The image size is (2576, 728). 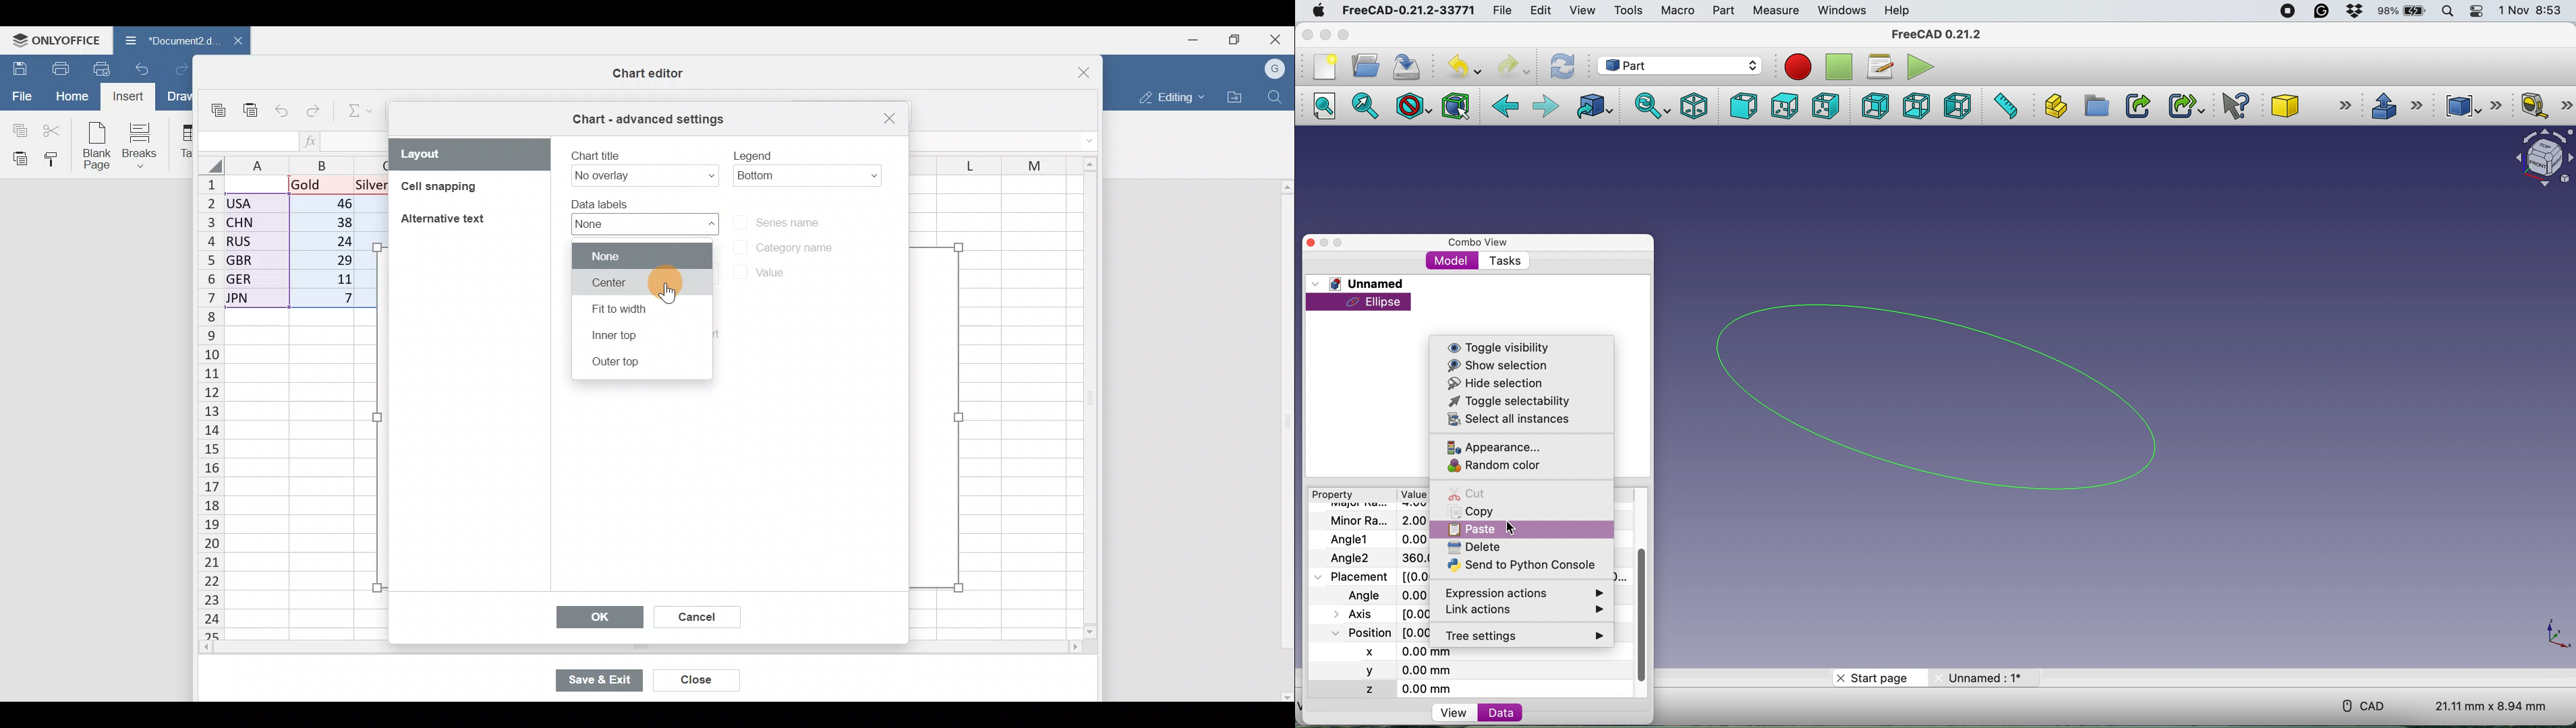 What do you see at coordinates (182, 142) in the screenshot?
I see `Table` at bounding box center [182, 142].